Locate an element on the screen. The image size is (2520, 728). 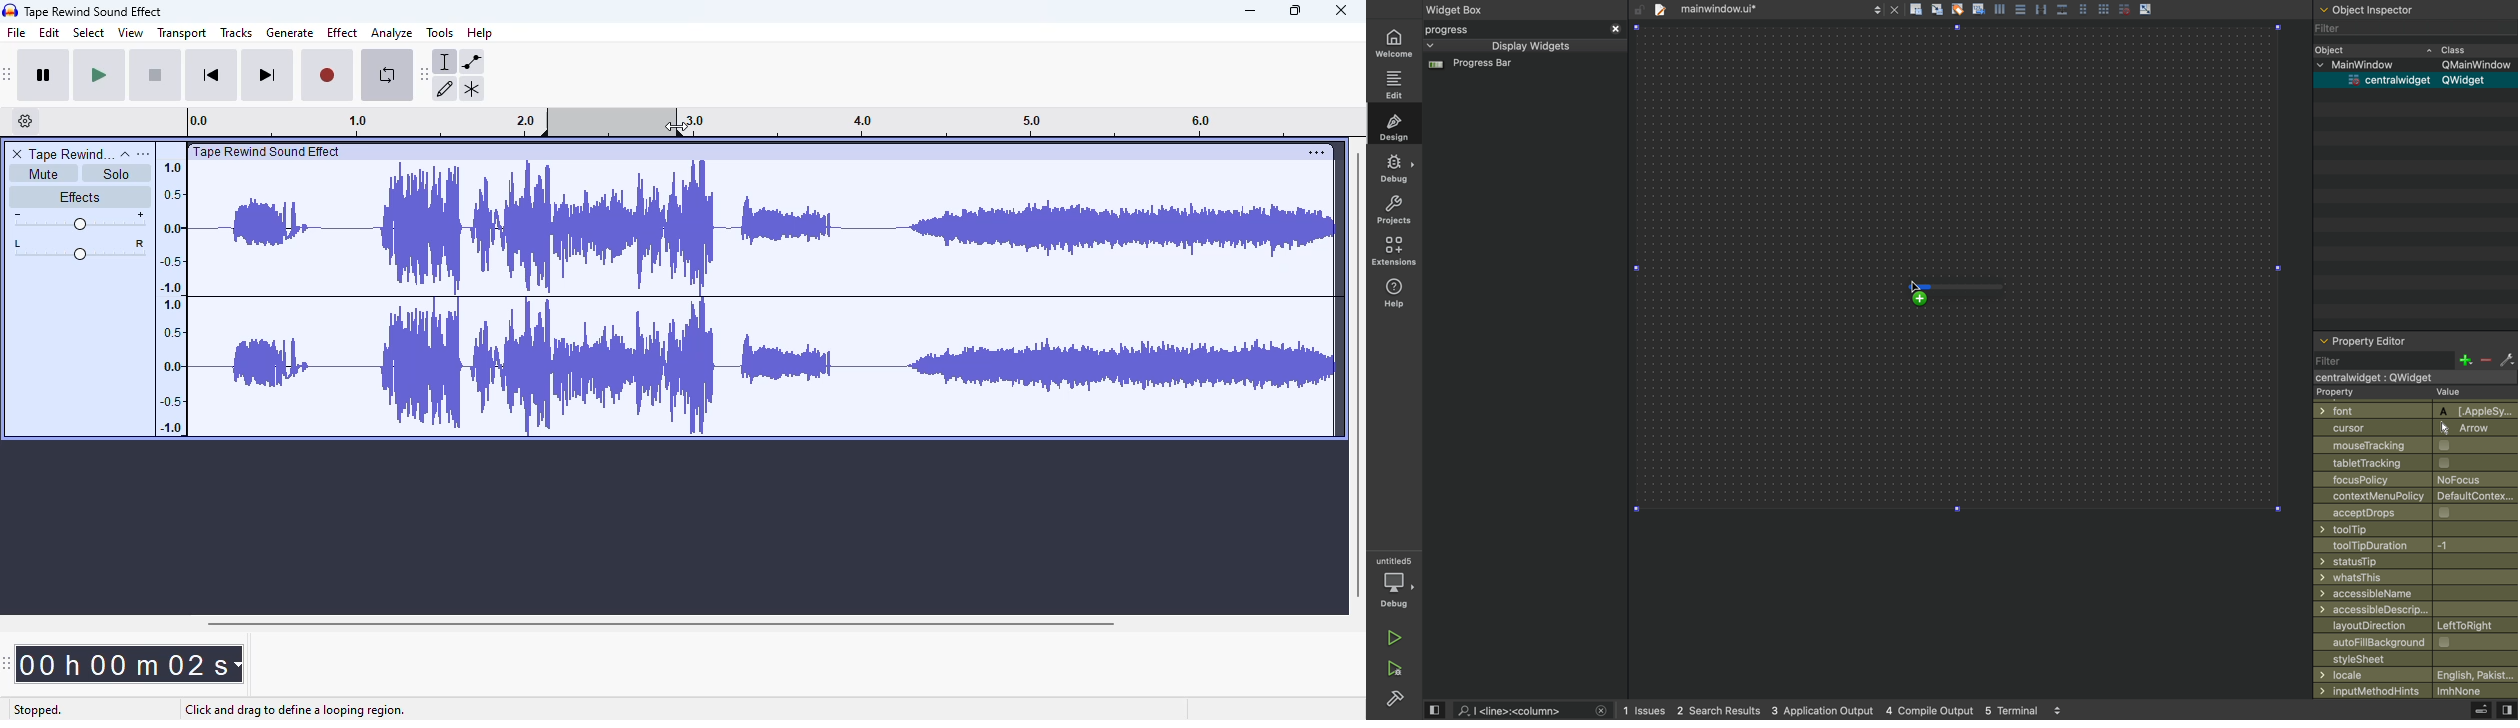
tracks is located at coordinates (237, 33).